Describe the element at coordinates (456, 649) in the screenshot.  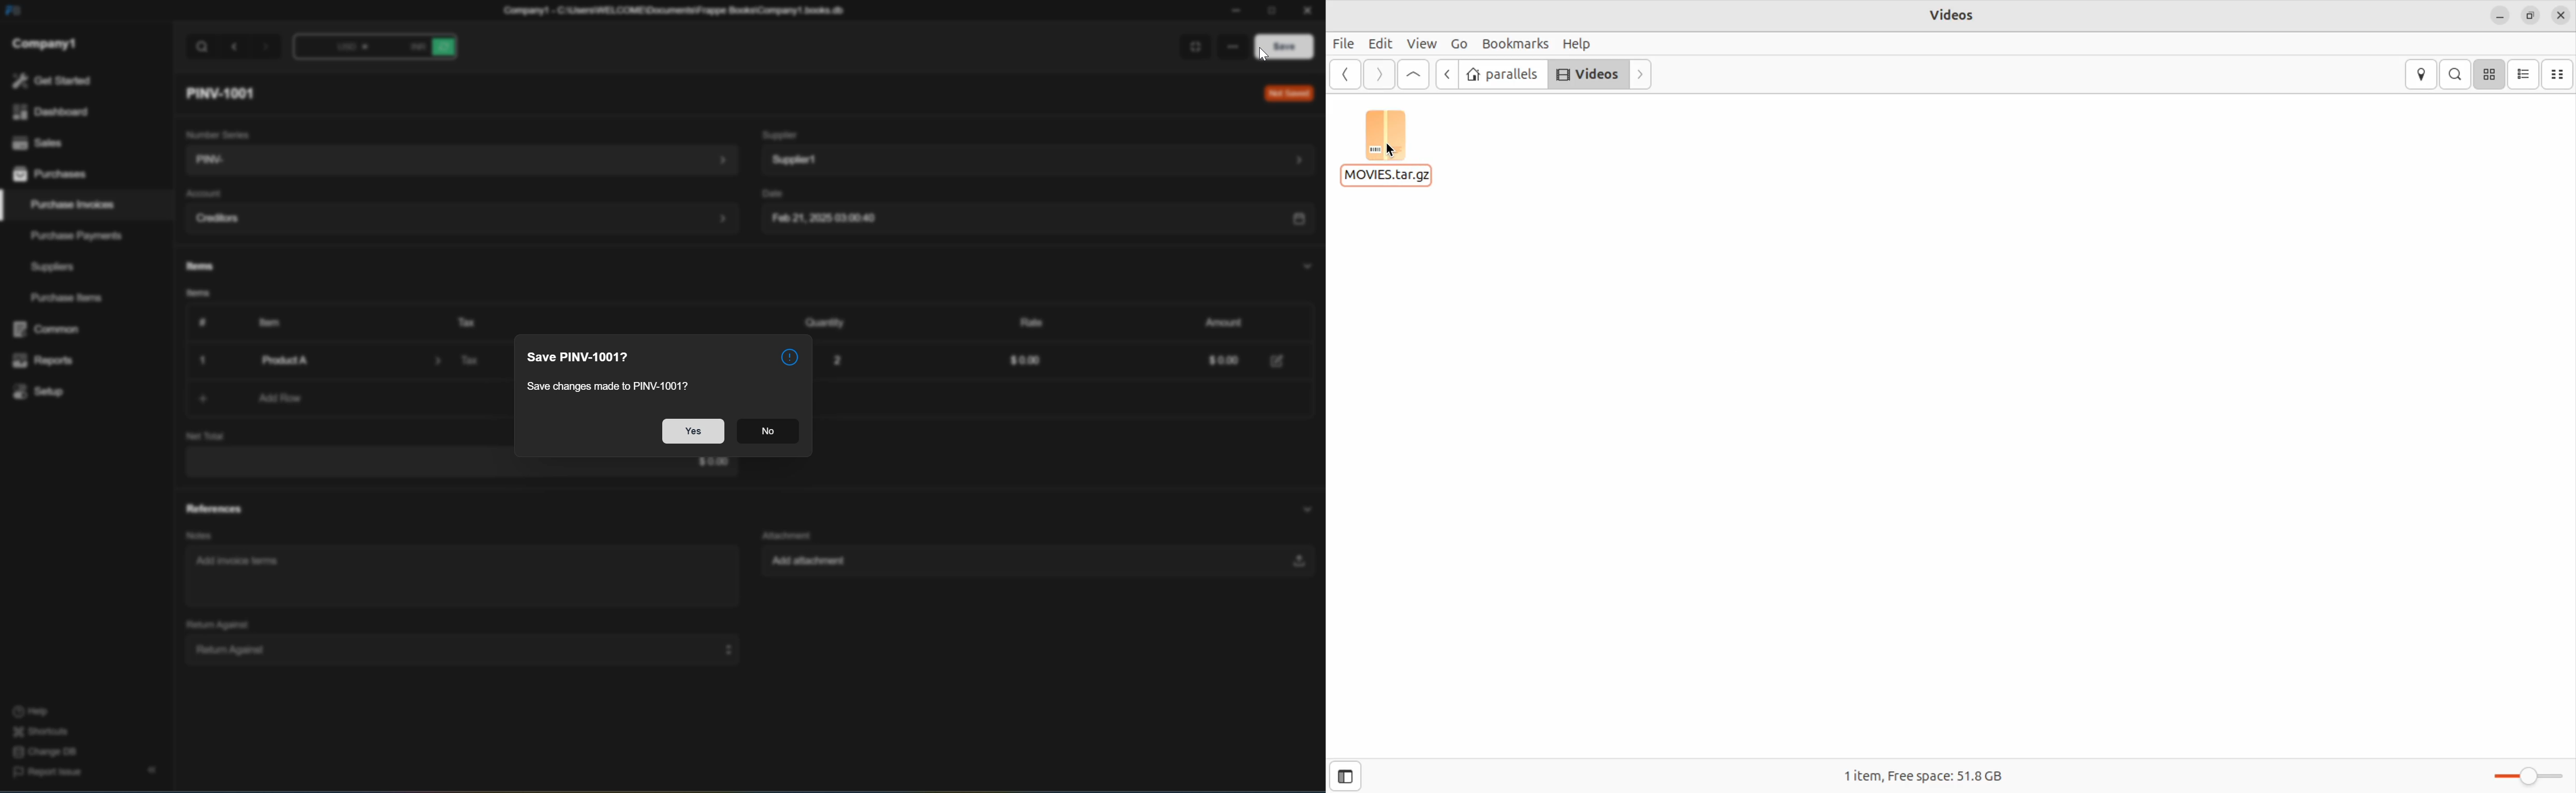
I see `Return Against` at that location.